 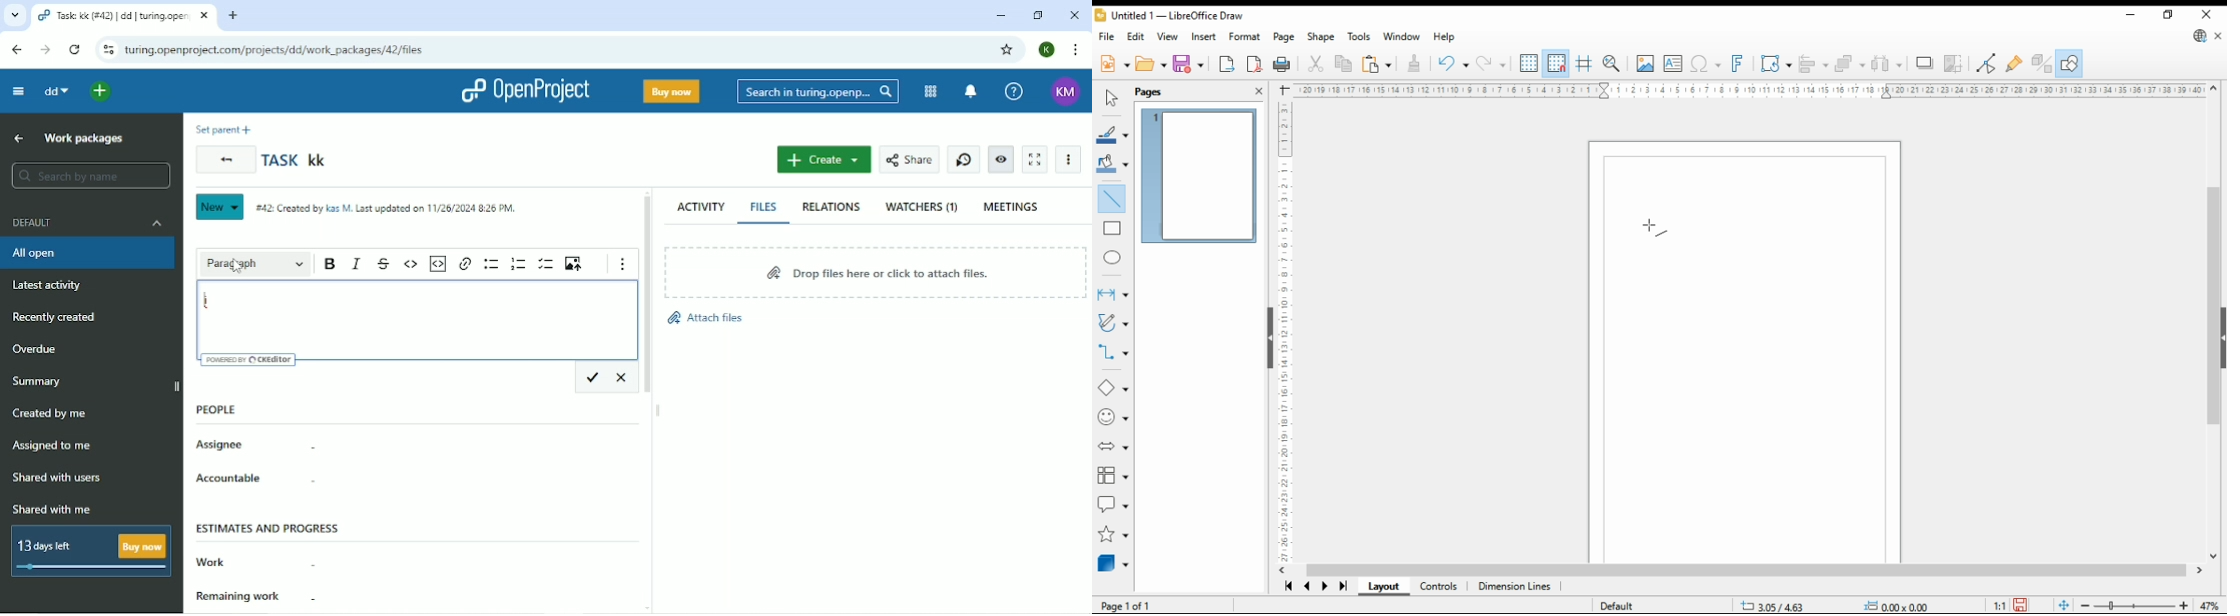 What do you see at coordinates (1112, 536) in the screenshot?
I see `stars and banners` at bounding box center [1112, 536].